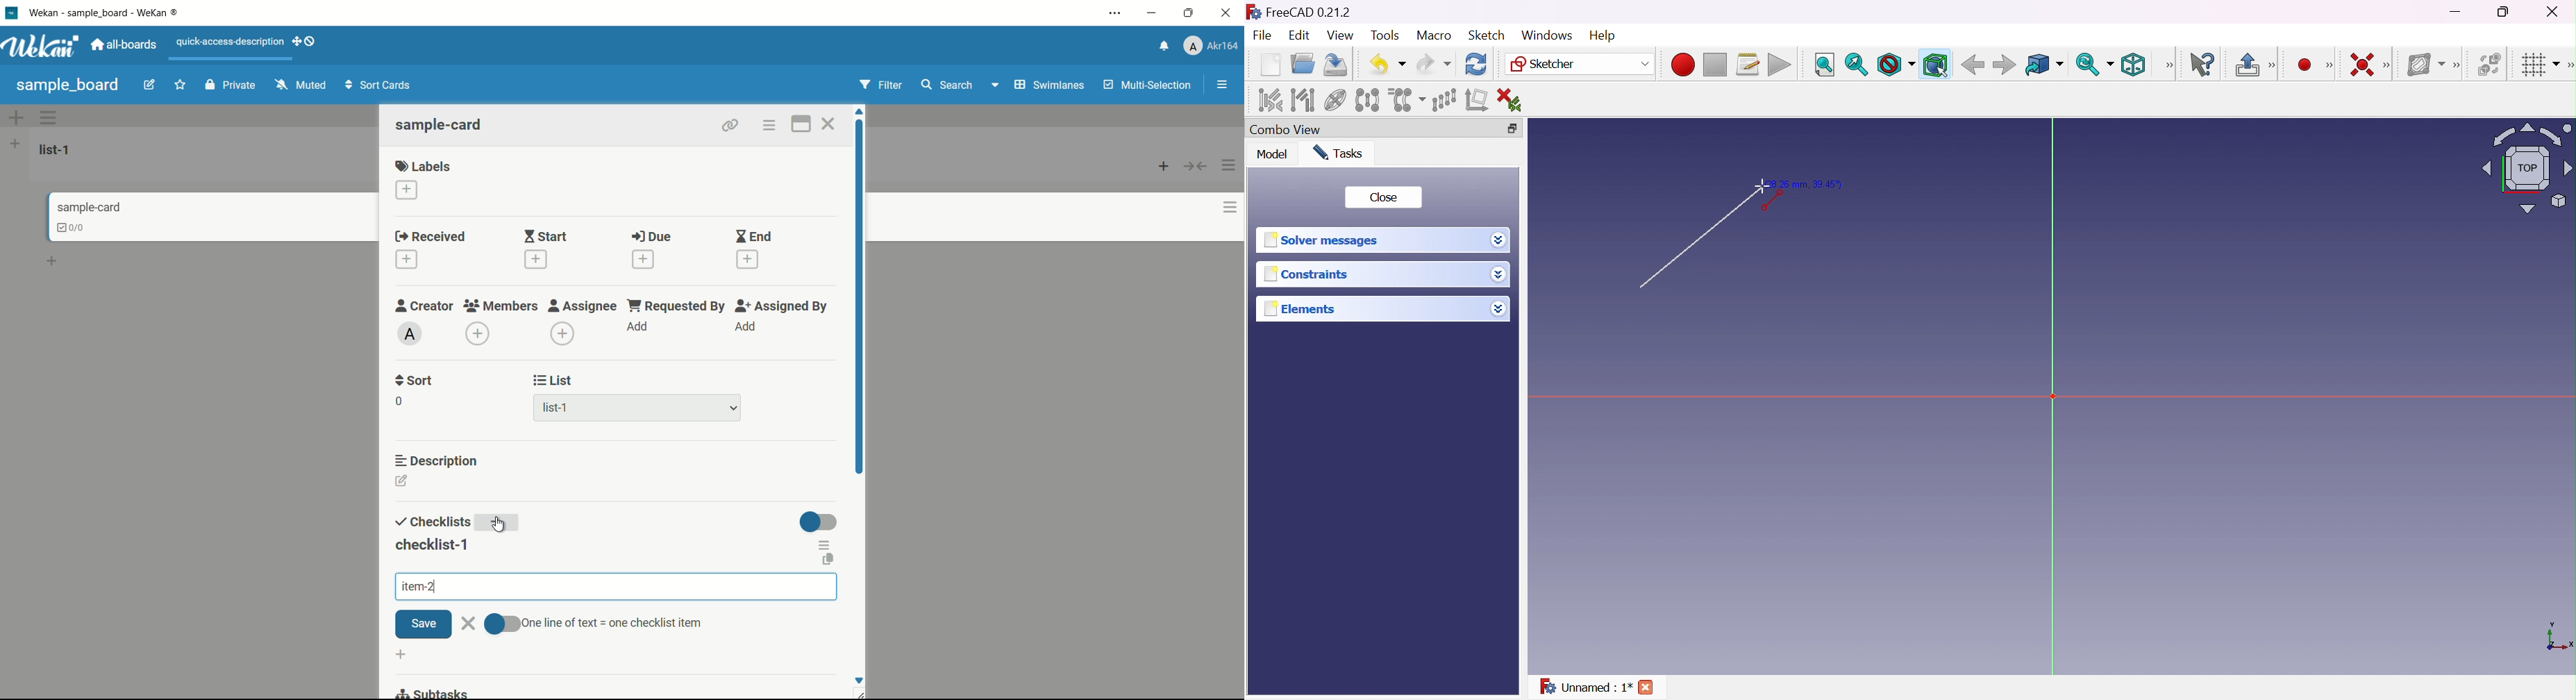 This screenshot has height=700, width=2576. Describe the element at coordinates (182, 86) in the screenshot. I see `star` at that location.